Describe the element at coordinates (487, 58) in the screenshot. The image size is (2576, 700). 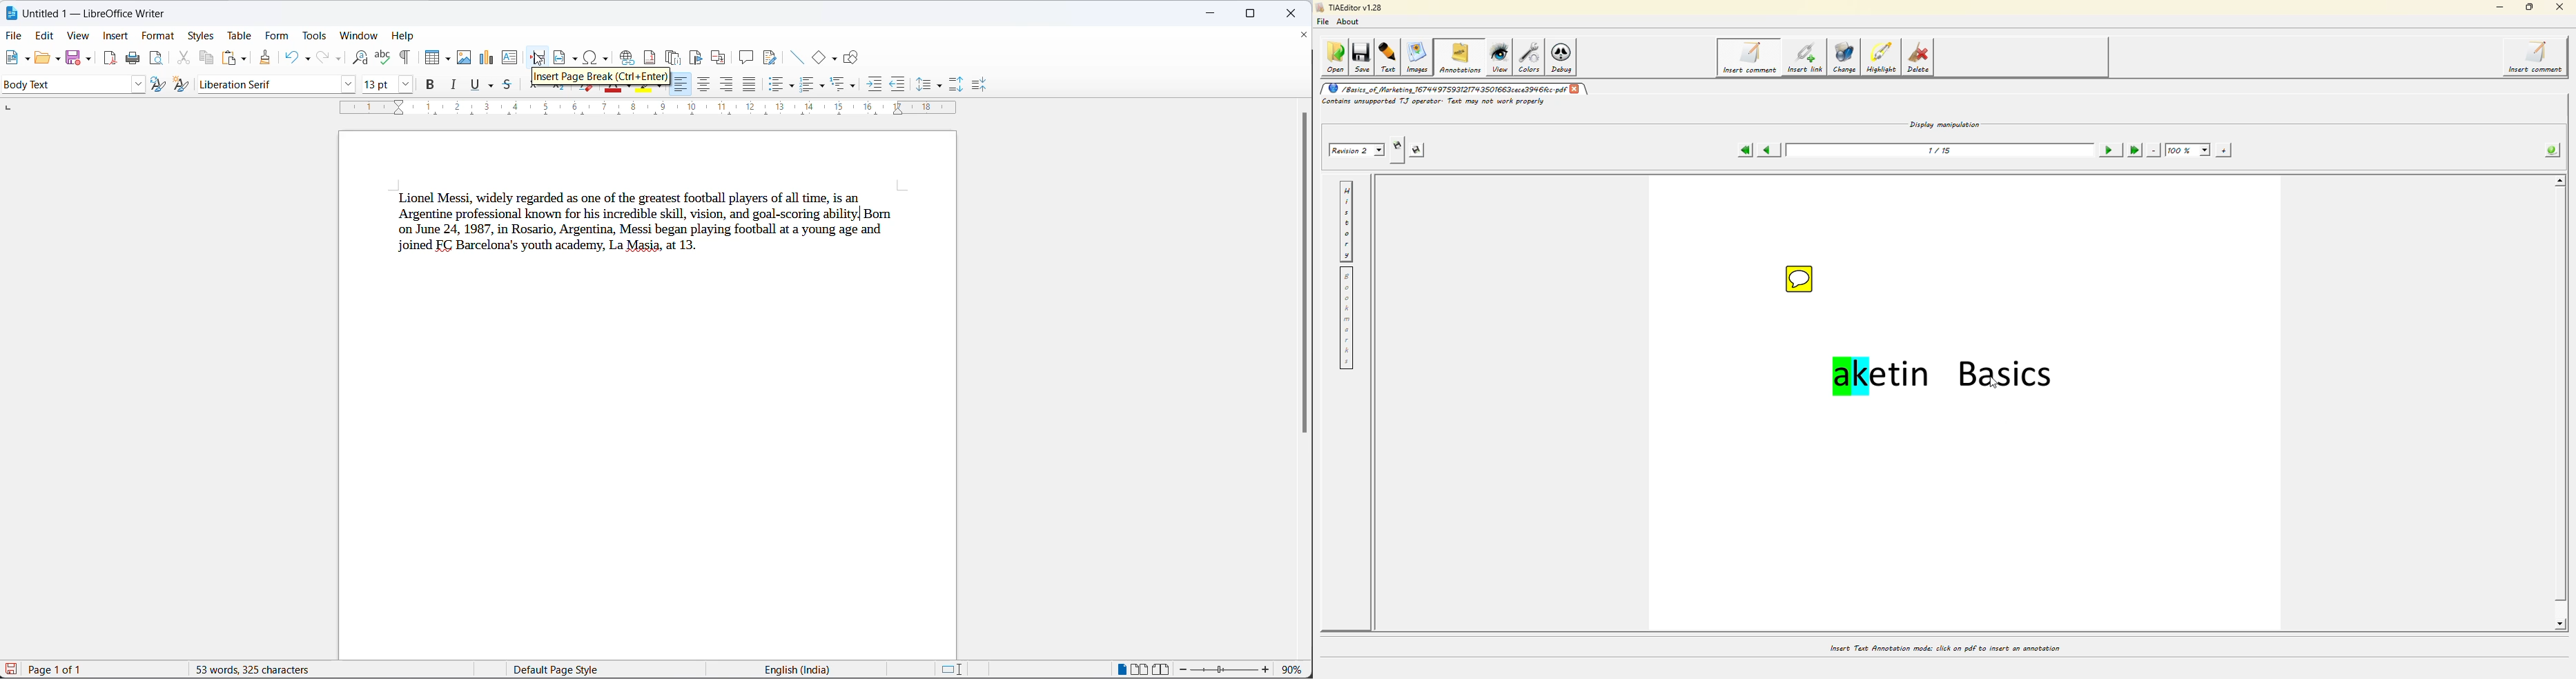
I see `insert chart` at that location.